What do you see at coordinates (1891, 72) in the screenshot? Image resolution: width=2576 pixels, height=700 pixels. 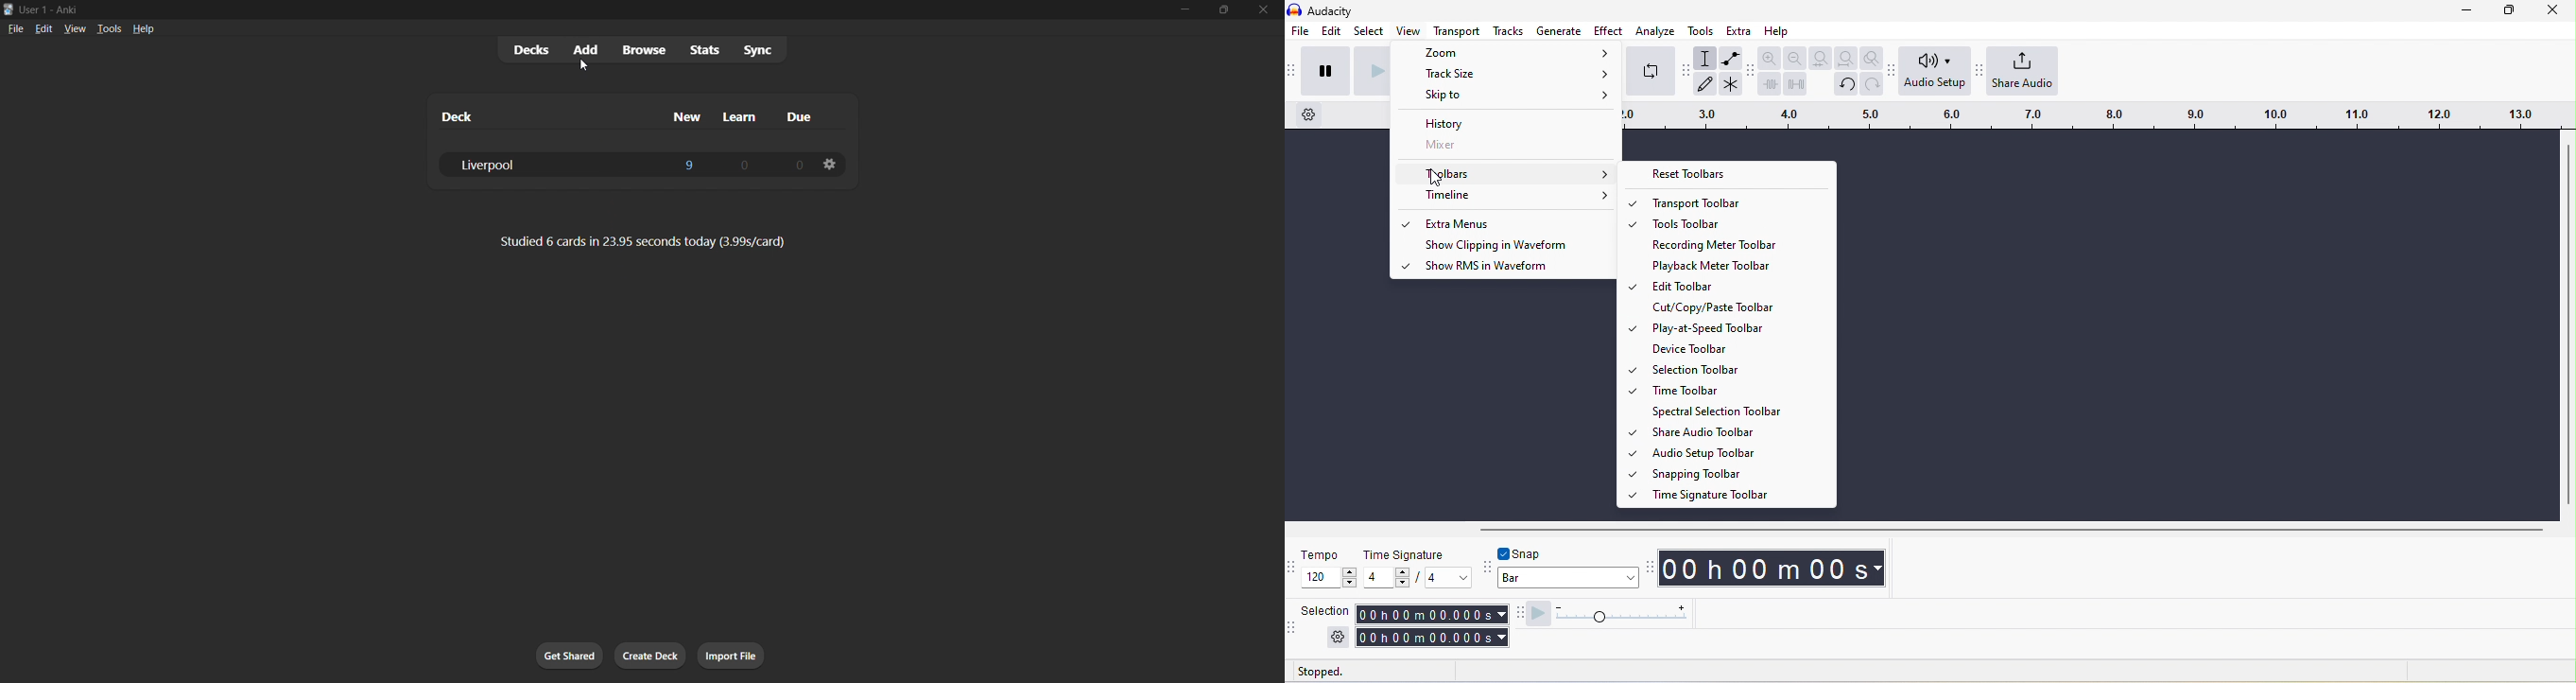 I see `audio setup toolbar` at bounding box center [1891, 72].